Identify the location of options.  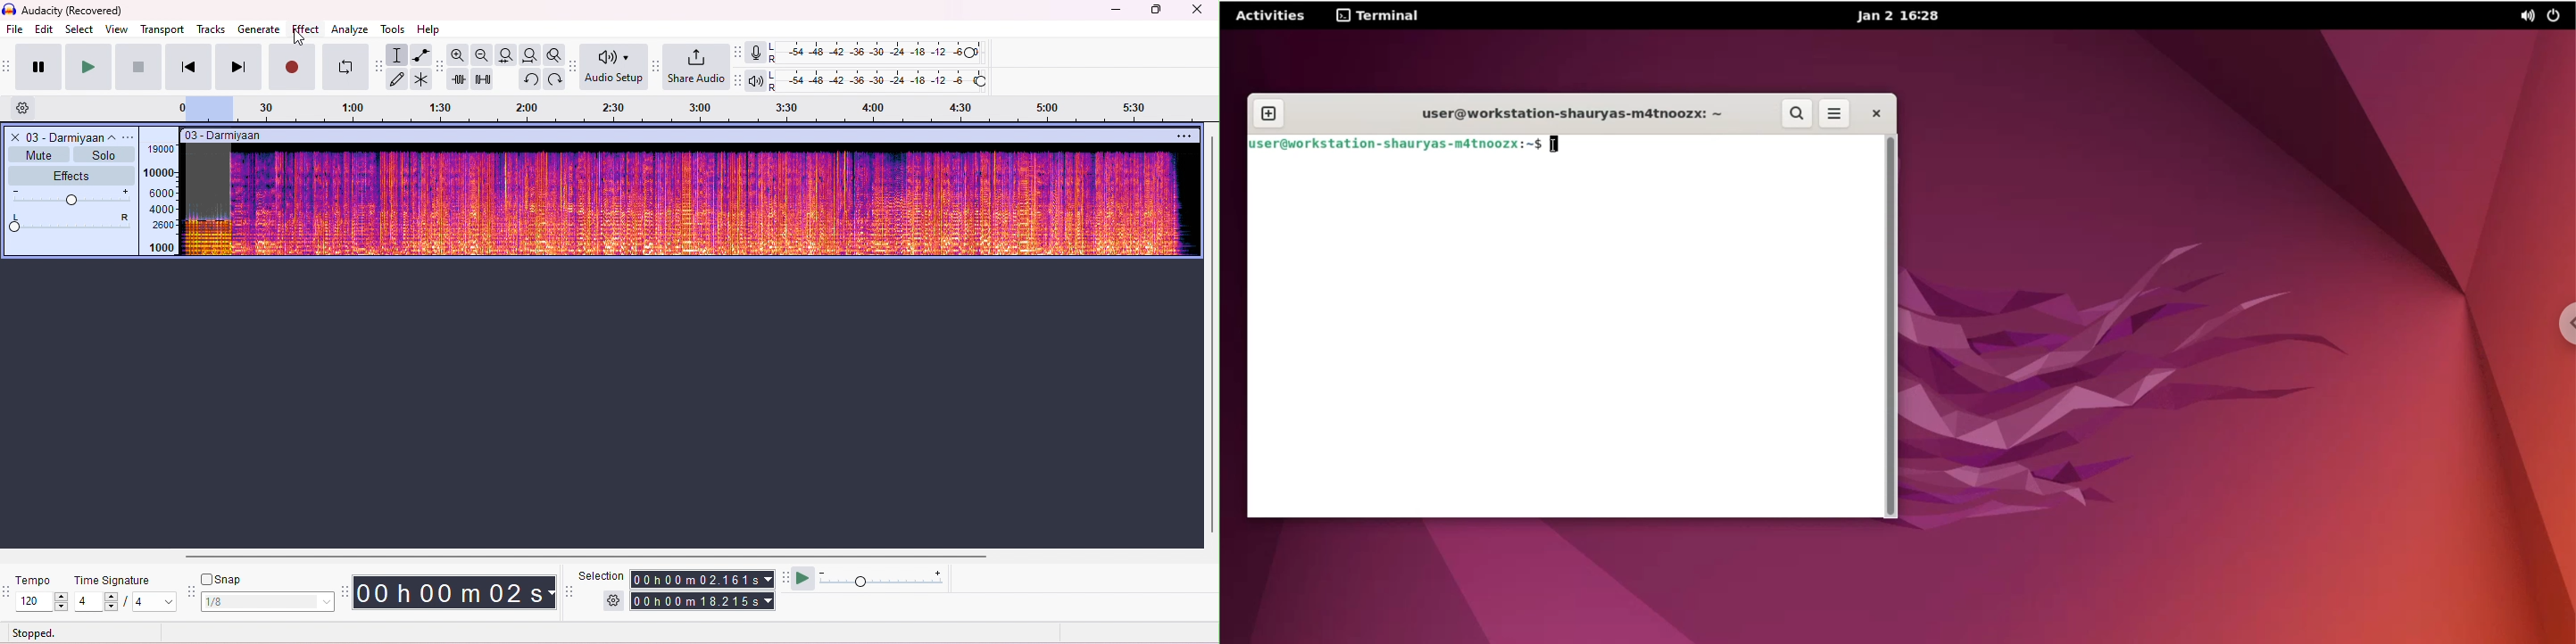
(1183, 136).